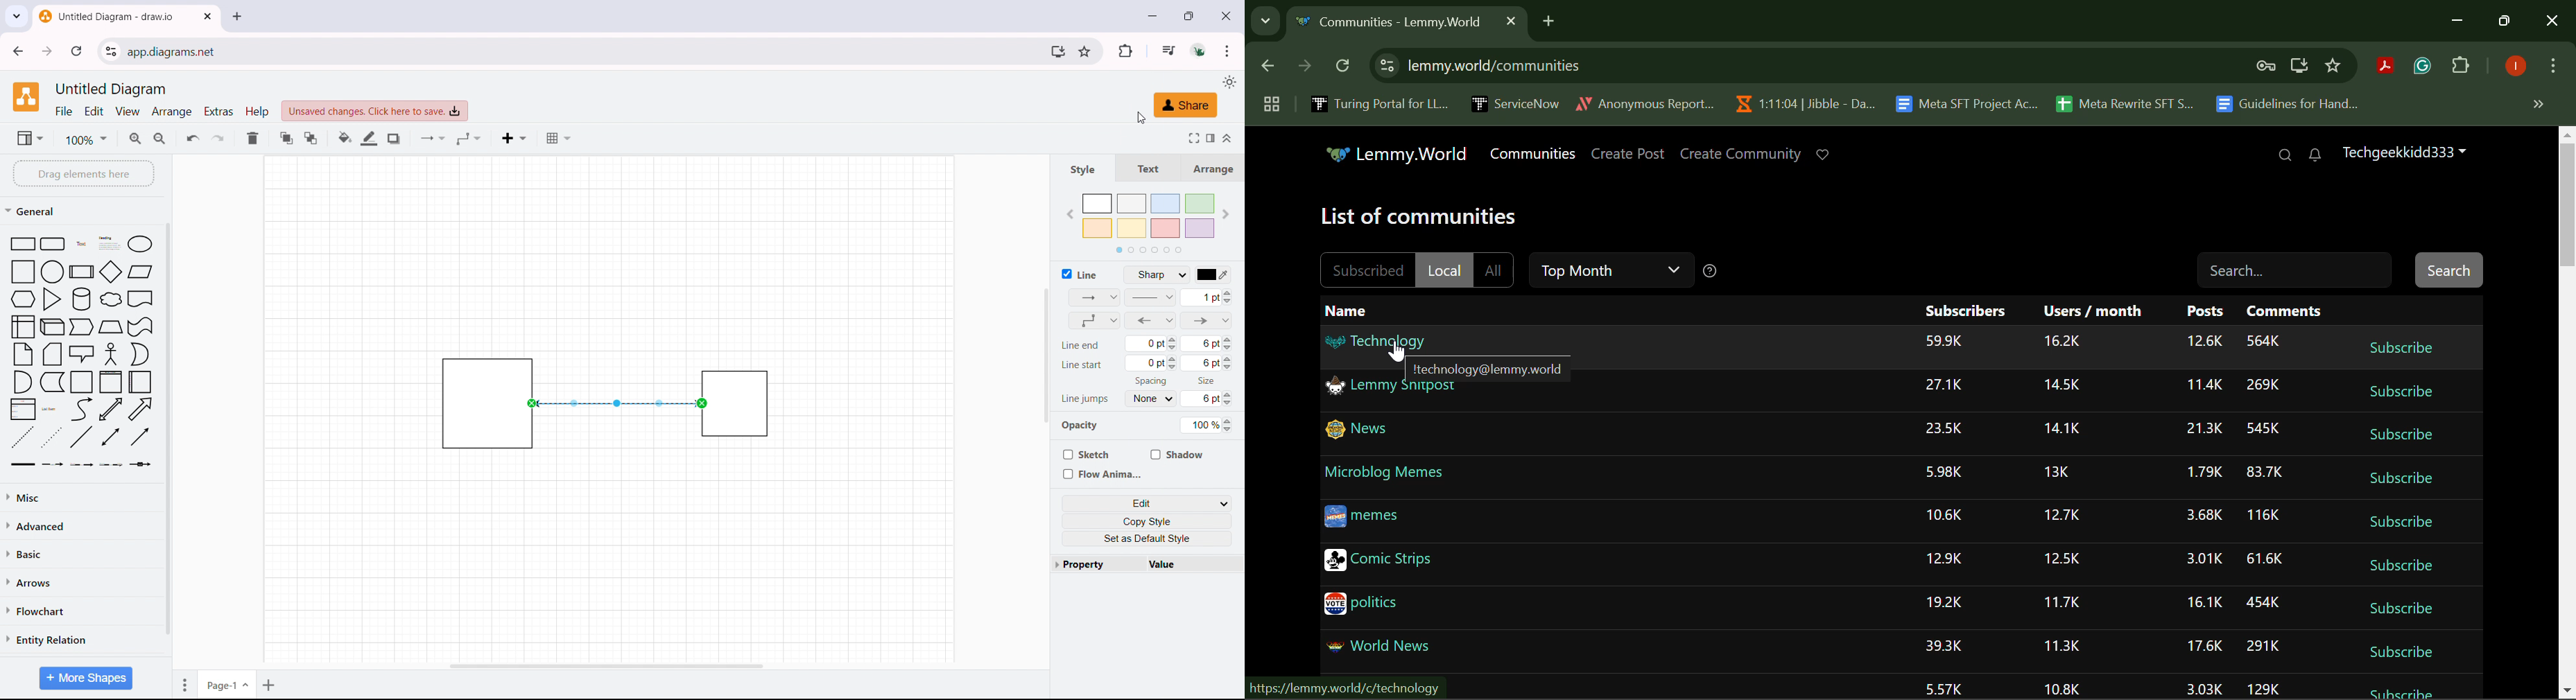 Image resolution: width=2576 pixels, height=700 pixels. Describe the element at coordinates (1084, 399) in the screenshot. I see `Line jumps` at that location.